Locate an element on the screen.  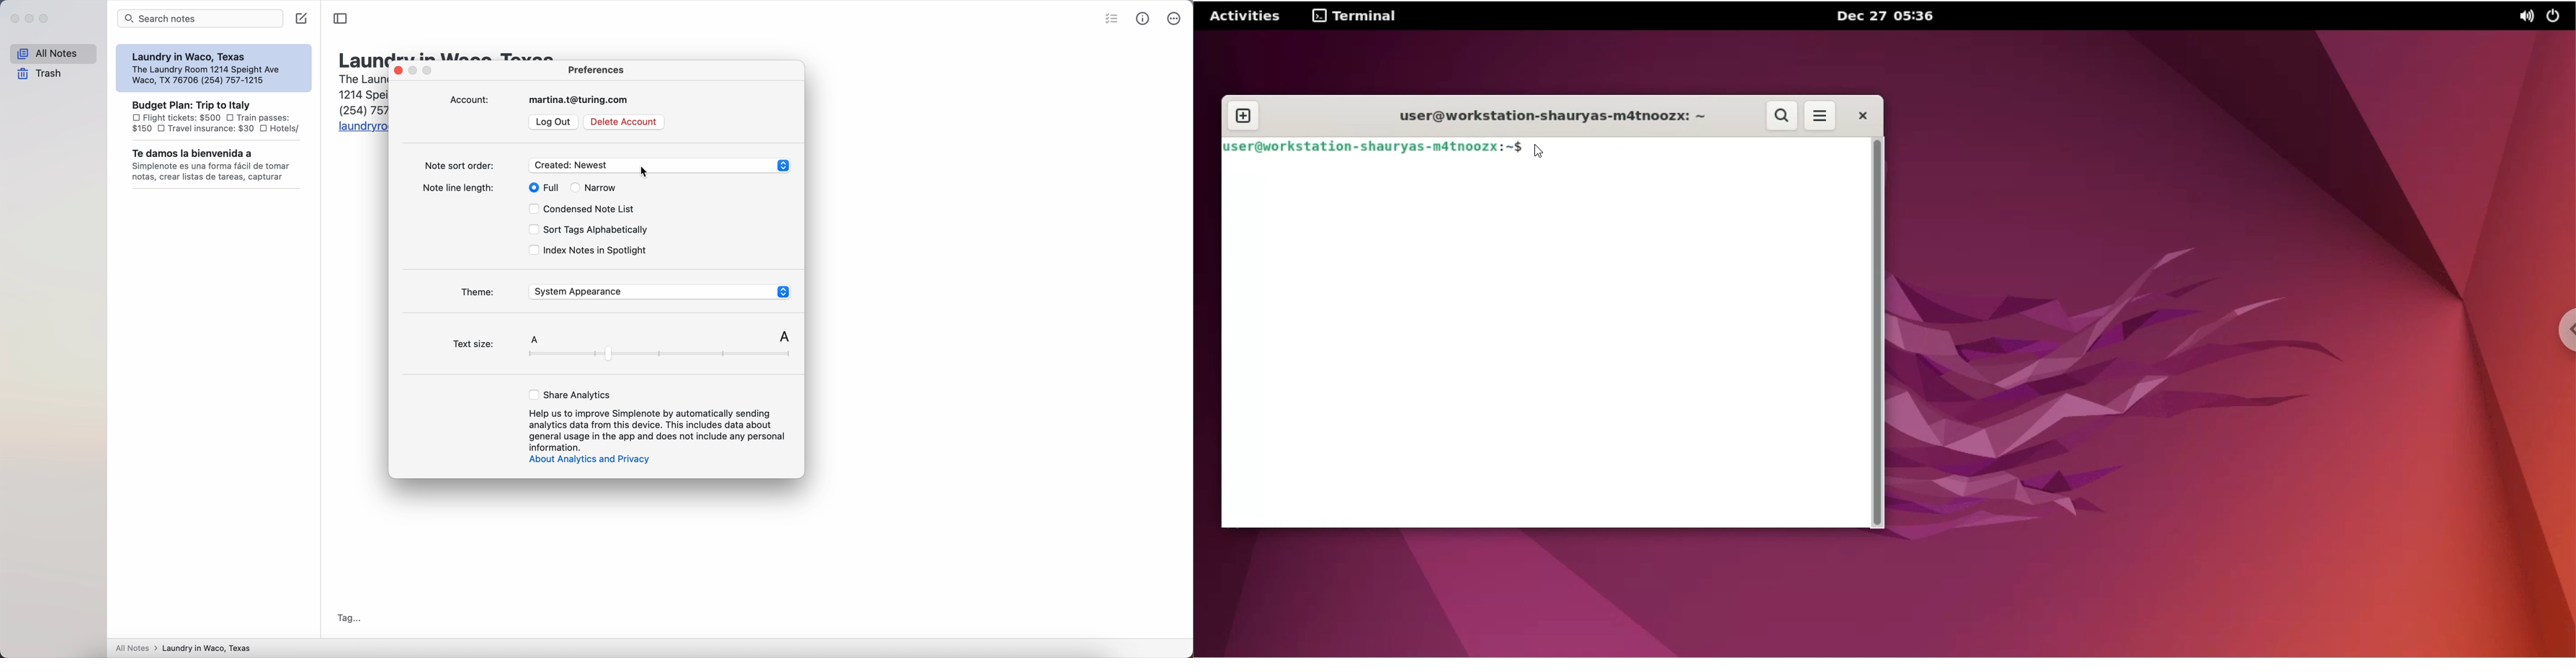
title: Laundry in Waco, Texas is located at coordinates (361, 58).